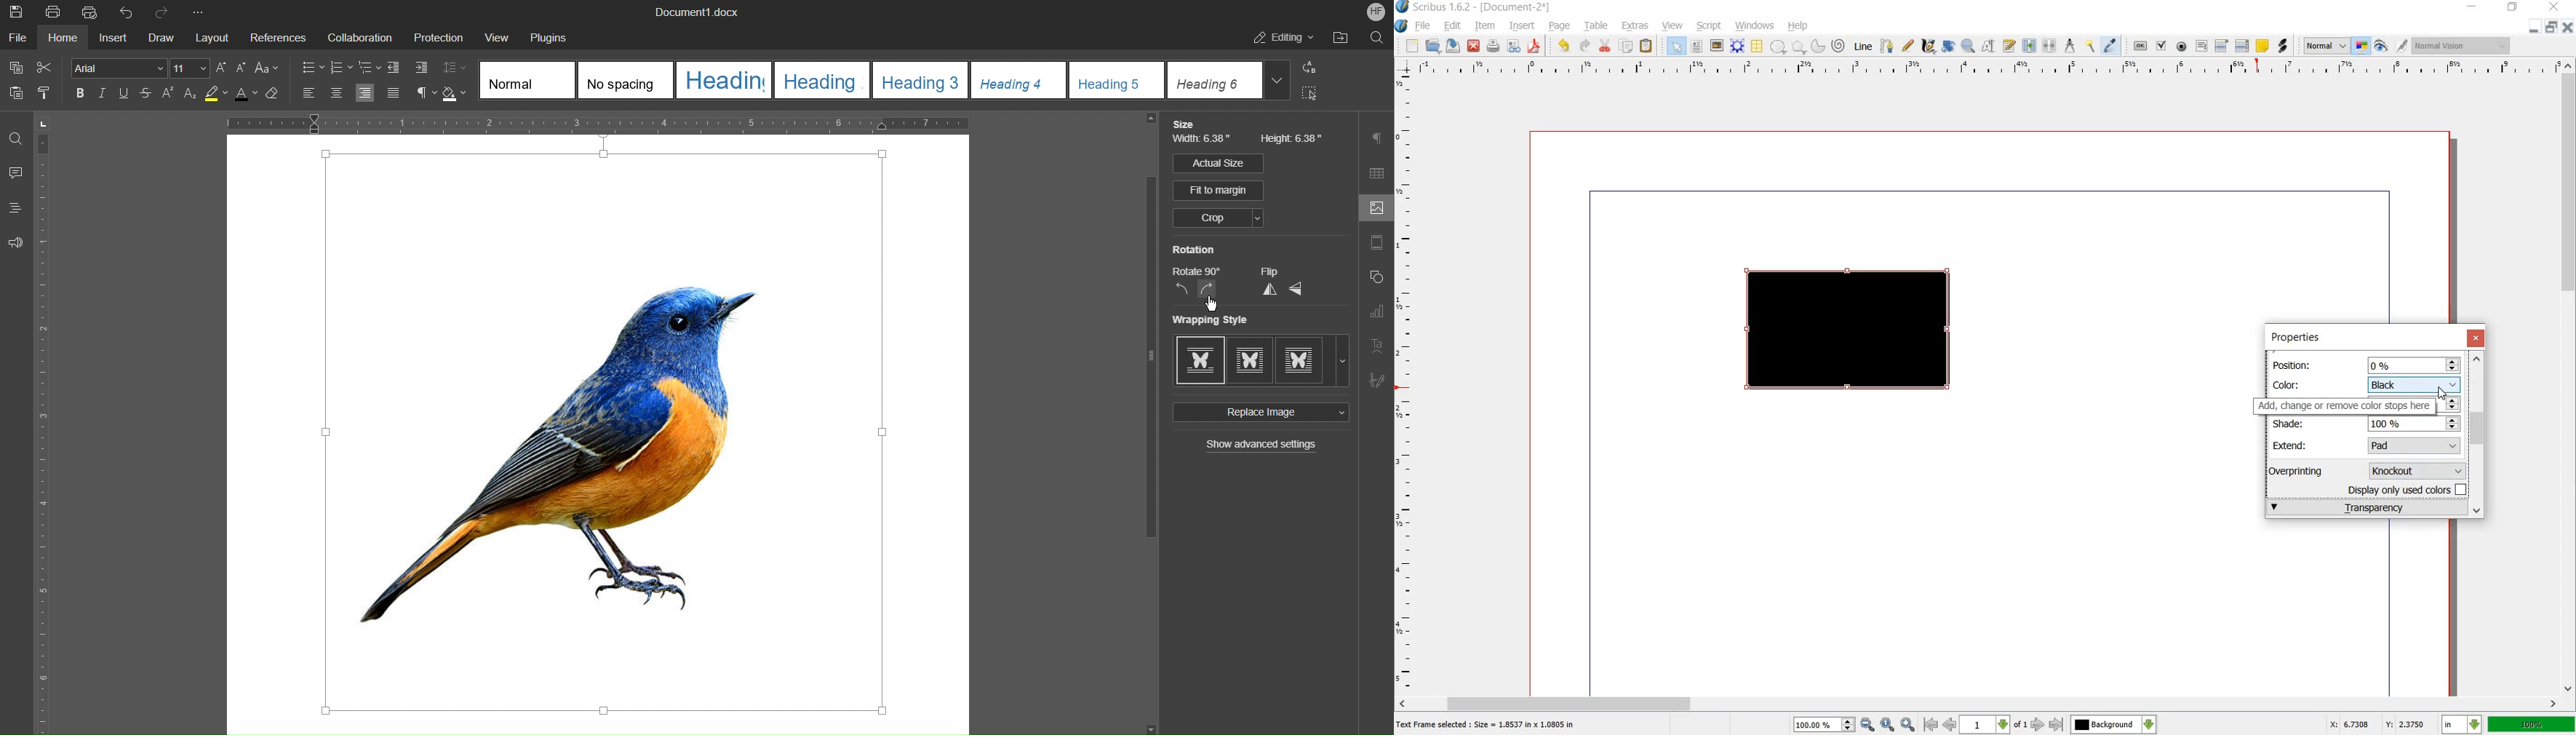 This screenshot has width=2576, height=756. I want to click on zoom in or out, so click(1967, 47).